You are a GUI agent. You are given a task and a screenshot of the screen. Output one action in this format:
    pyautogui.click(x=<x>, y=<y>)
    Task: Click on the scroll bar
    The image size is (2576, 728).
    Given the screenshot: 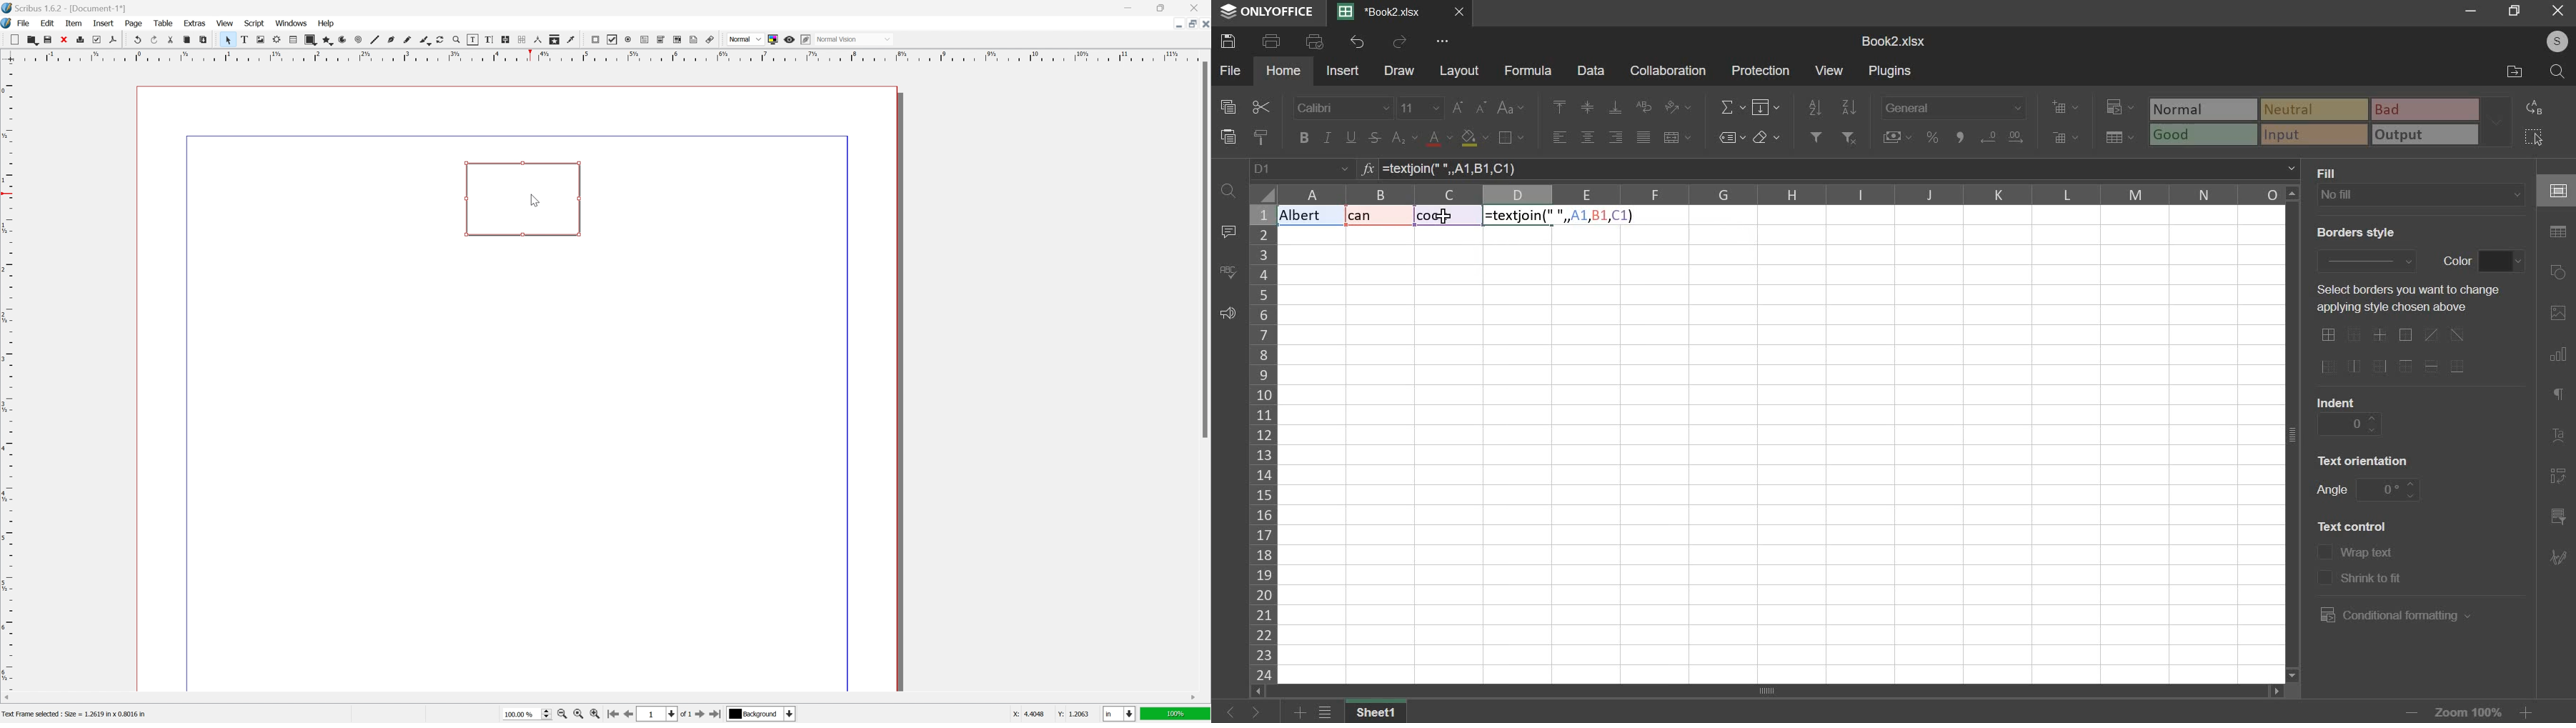 What is the action you would take?
    pyautogui.click(x=1764, y=692)
    